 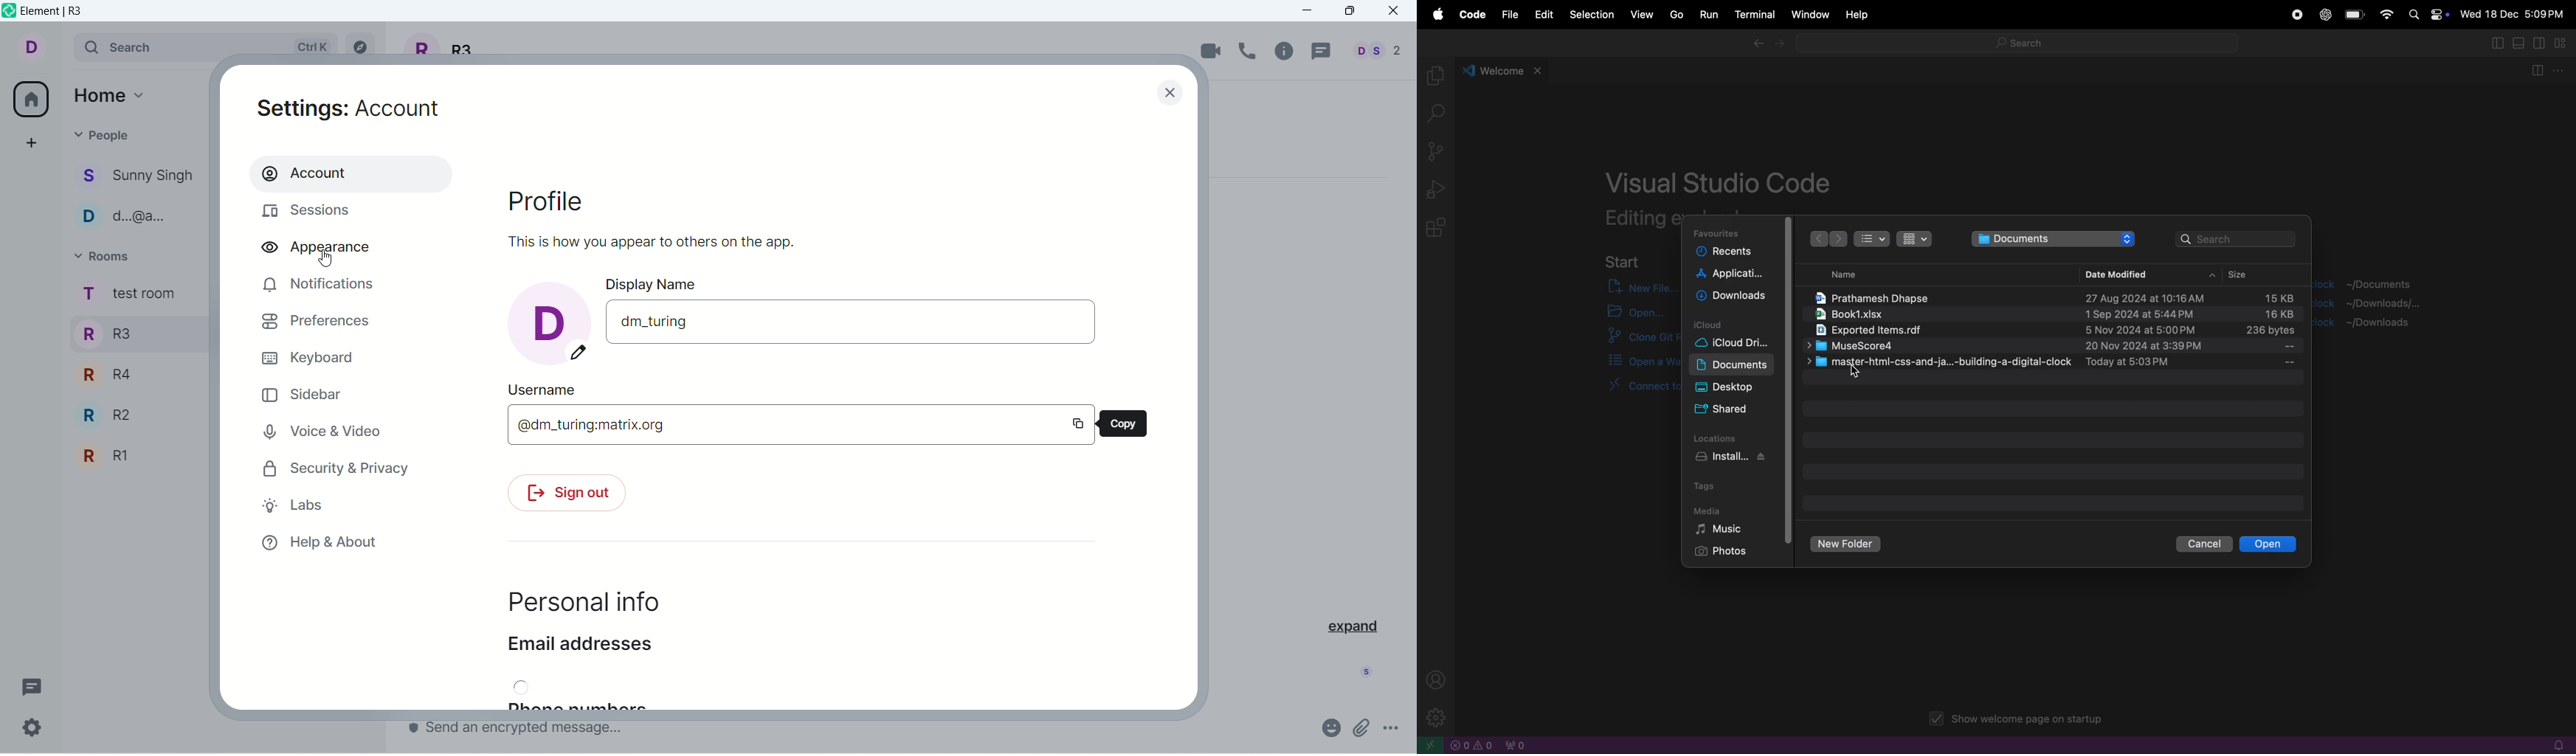 What do you see at coordinates (2296, 16) in the screenshot?
I see `record` at bounding box center [2296, 16].